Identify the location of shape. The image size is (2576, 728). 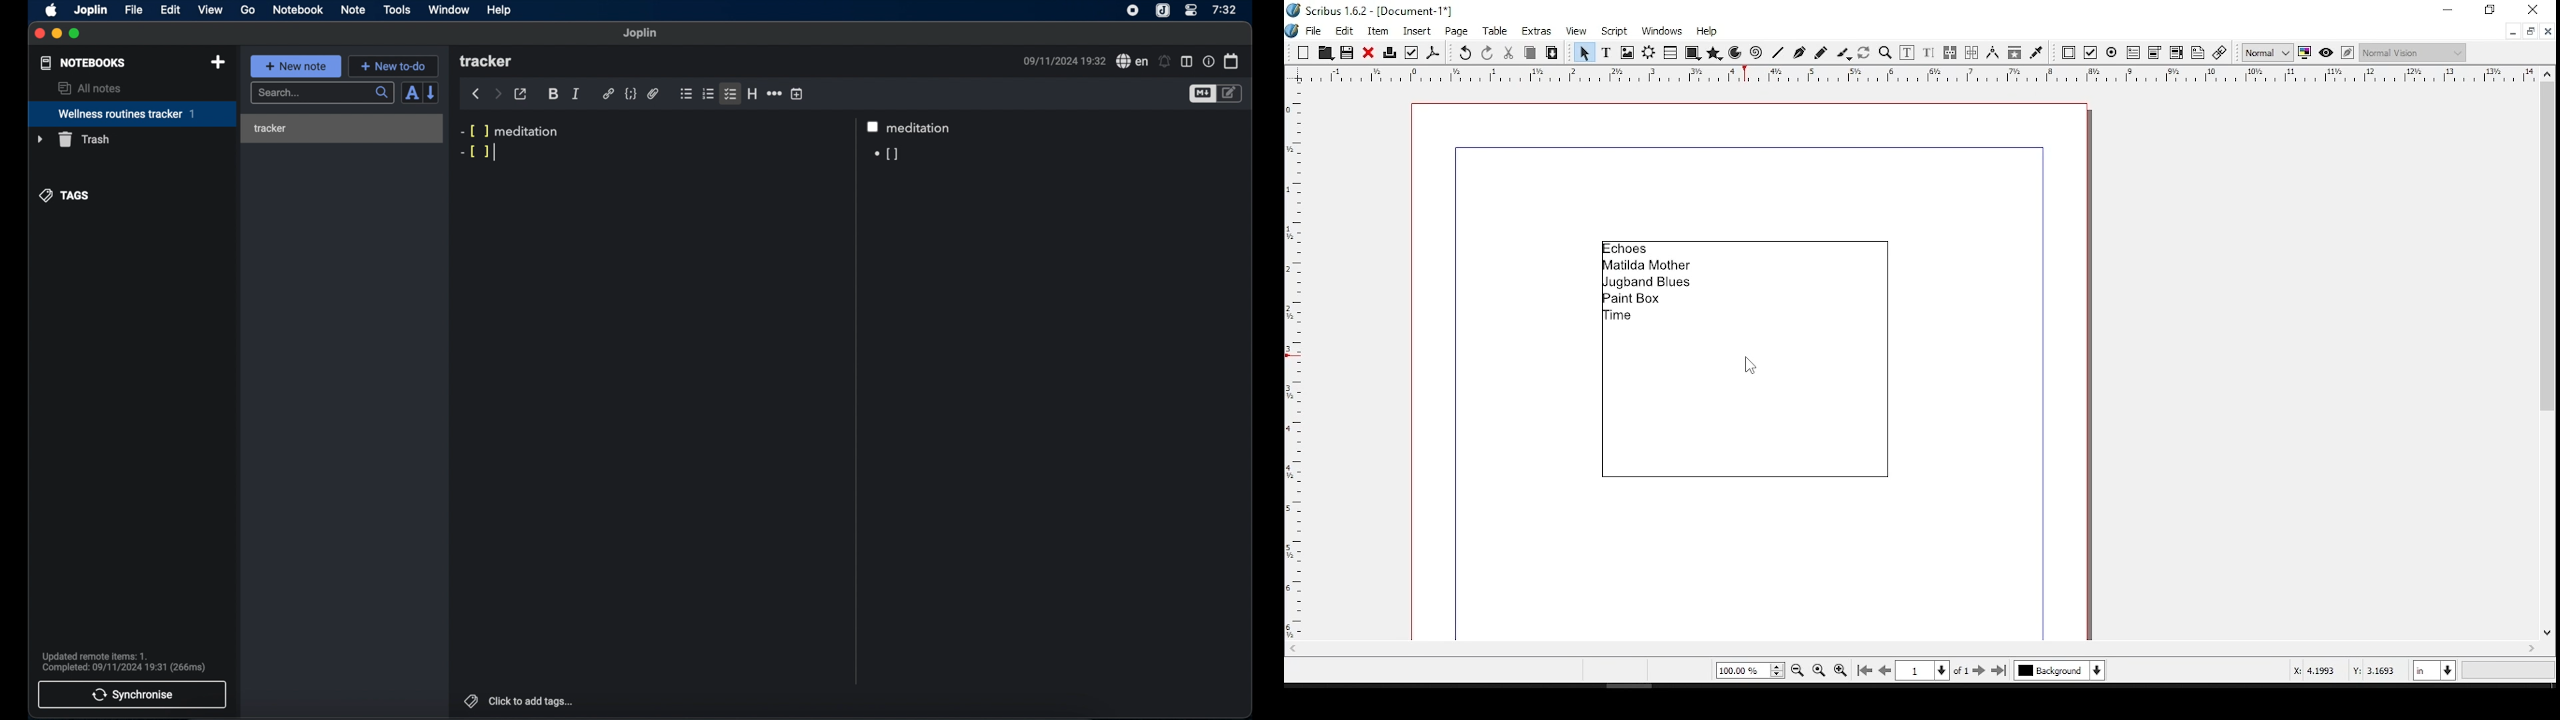
(1691, 52).